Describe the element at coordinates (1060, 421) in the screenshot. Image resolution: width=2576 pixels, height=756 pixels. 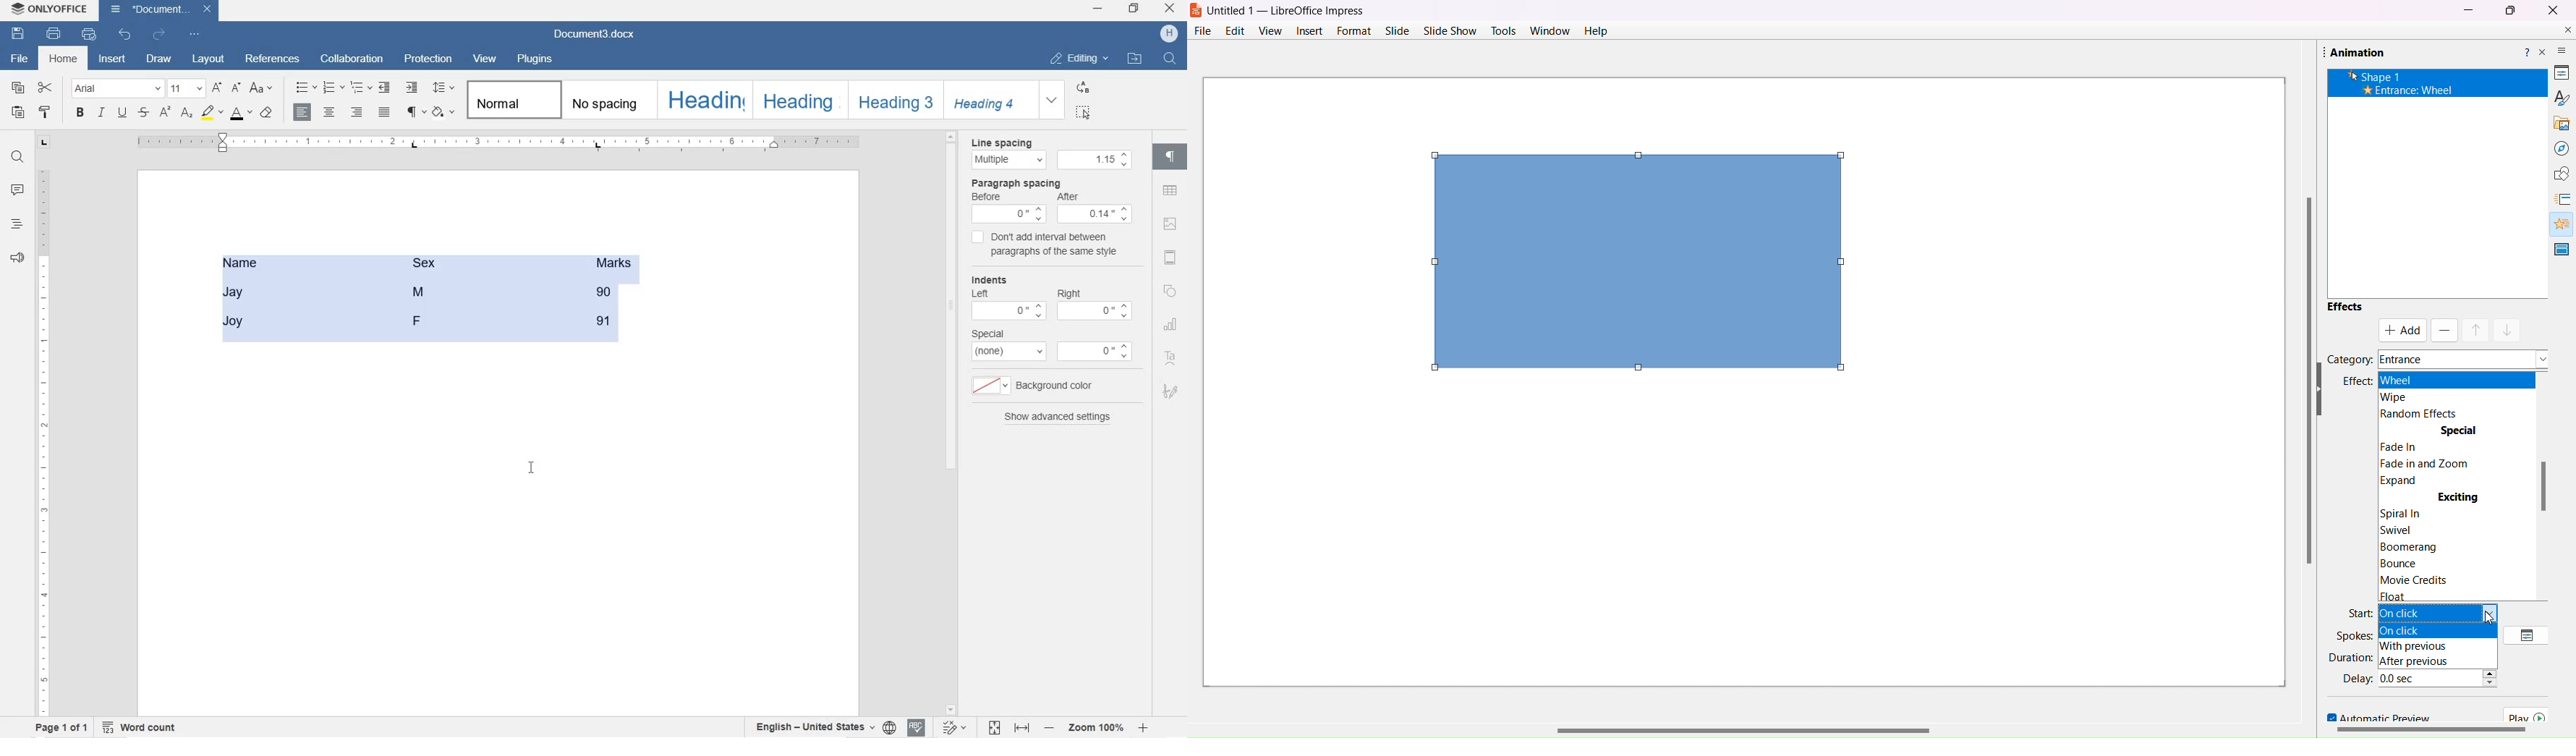
I see `show advanced settings` at that location.